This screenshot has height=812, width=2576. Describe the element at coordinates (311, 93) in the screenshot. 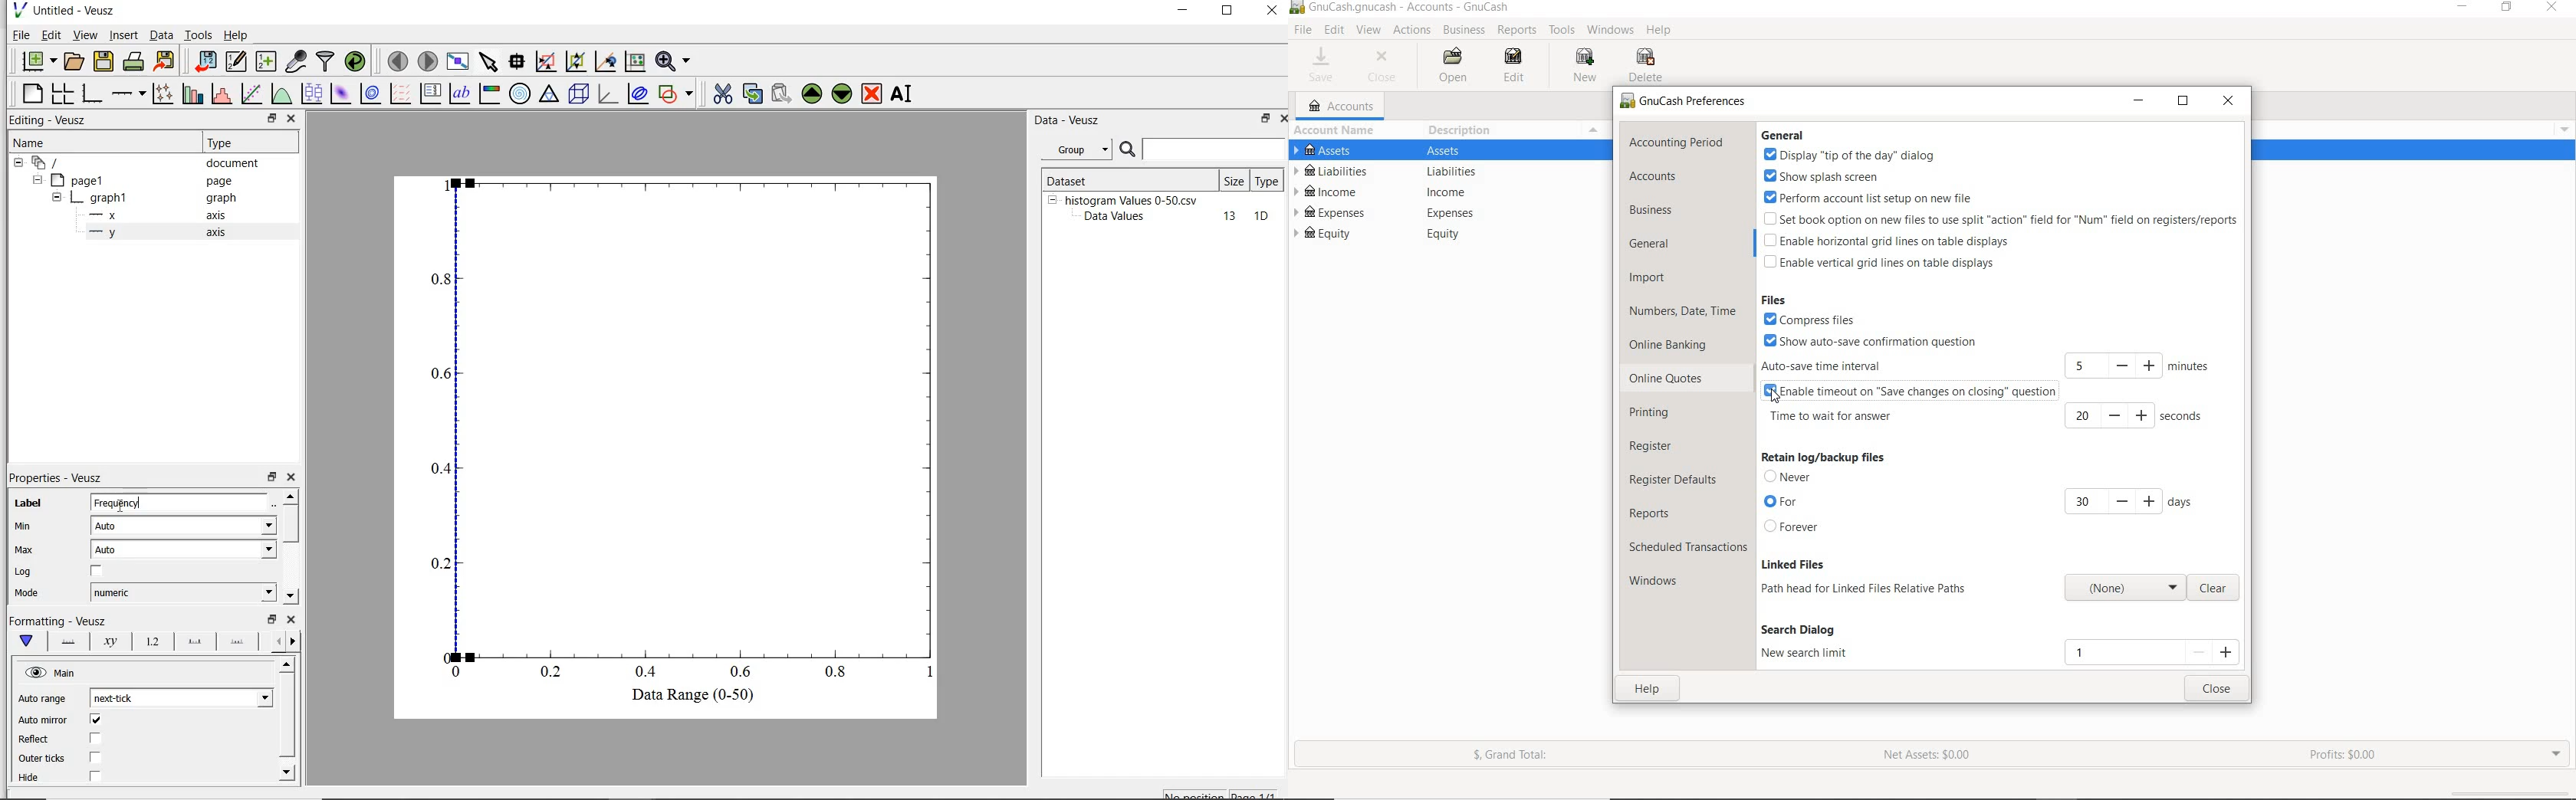

I see `plot boxplots` at that location.